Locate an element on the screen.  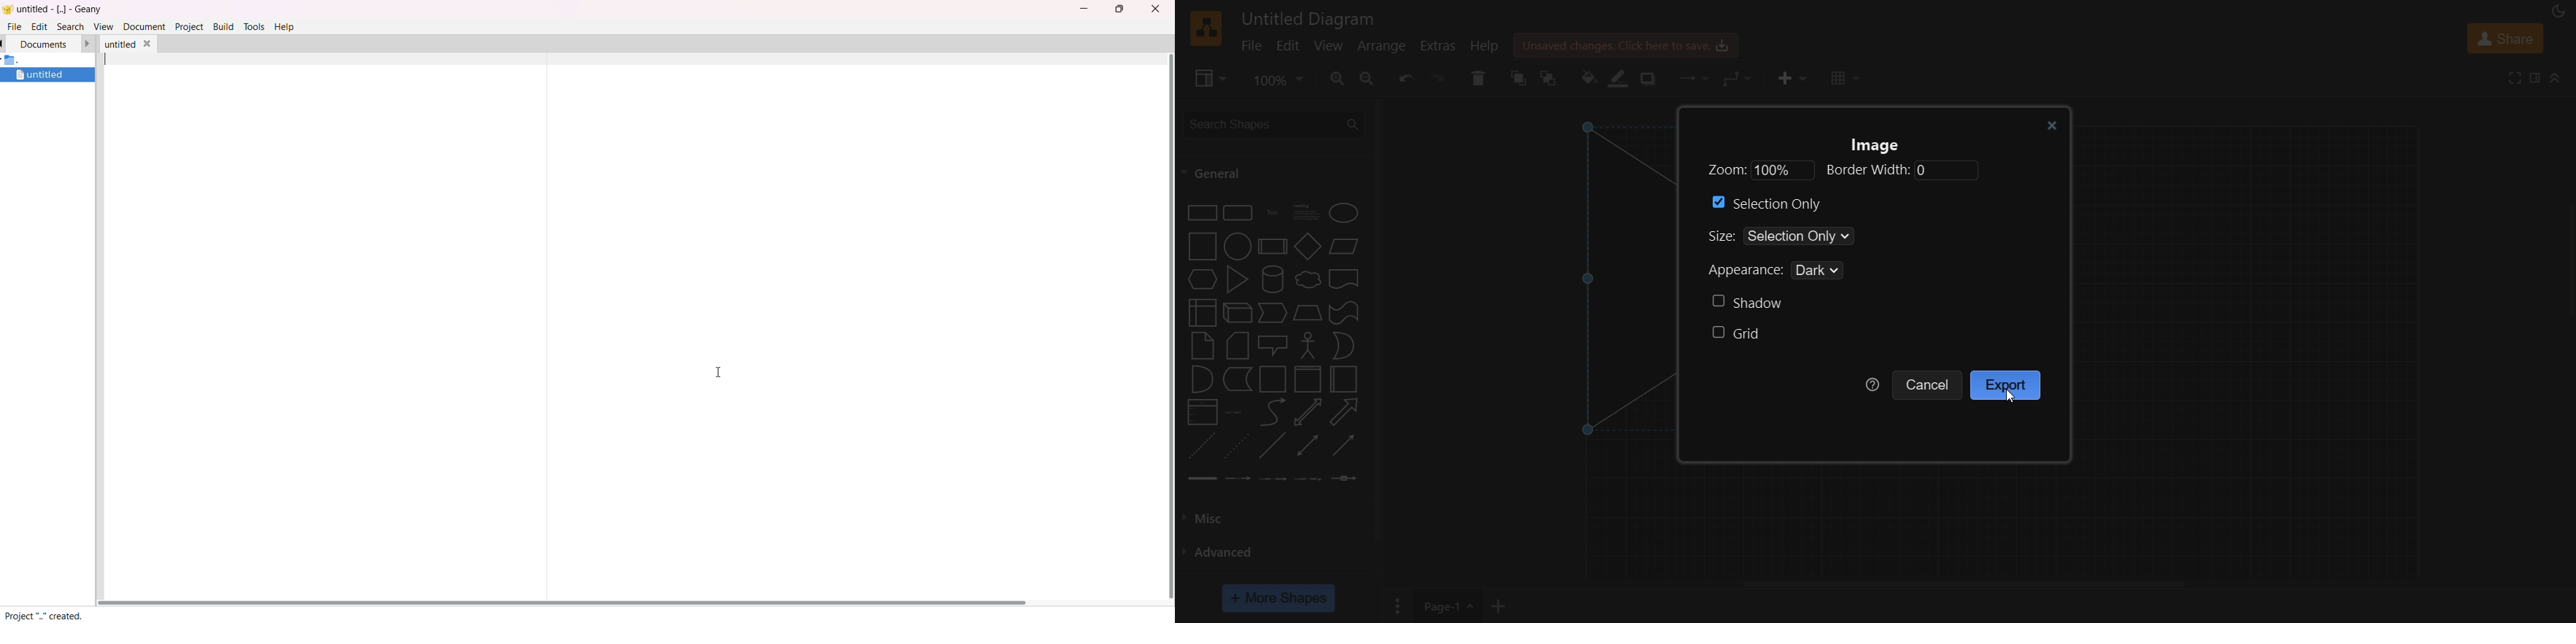
close is located at coordinates (2049, 124).